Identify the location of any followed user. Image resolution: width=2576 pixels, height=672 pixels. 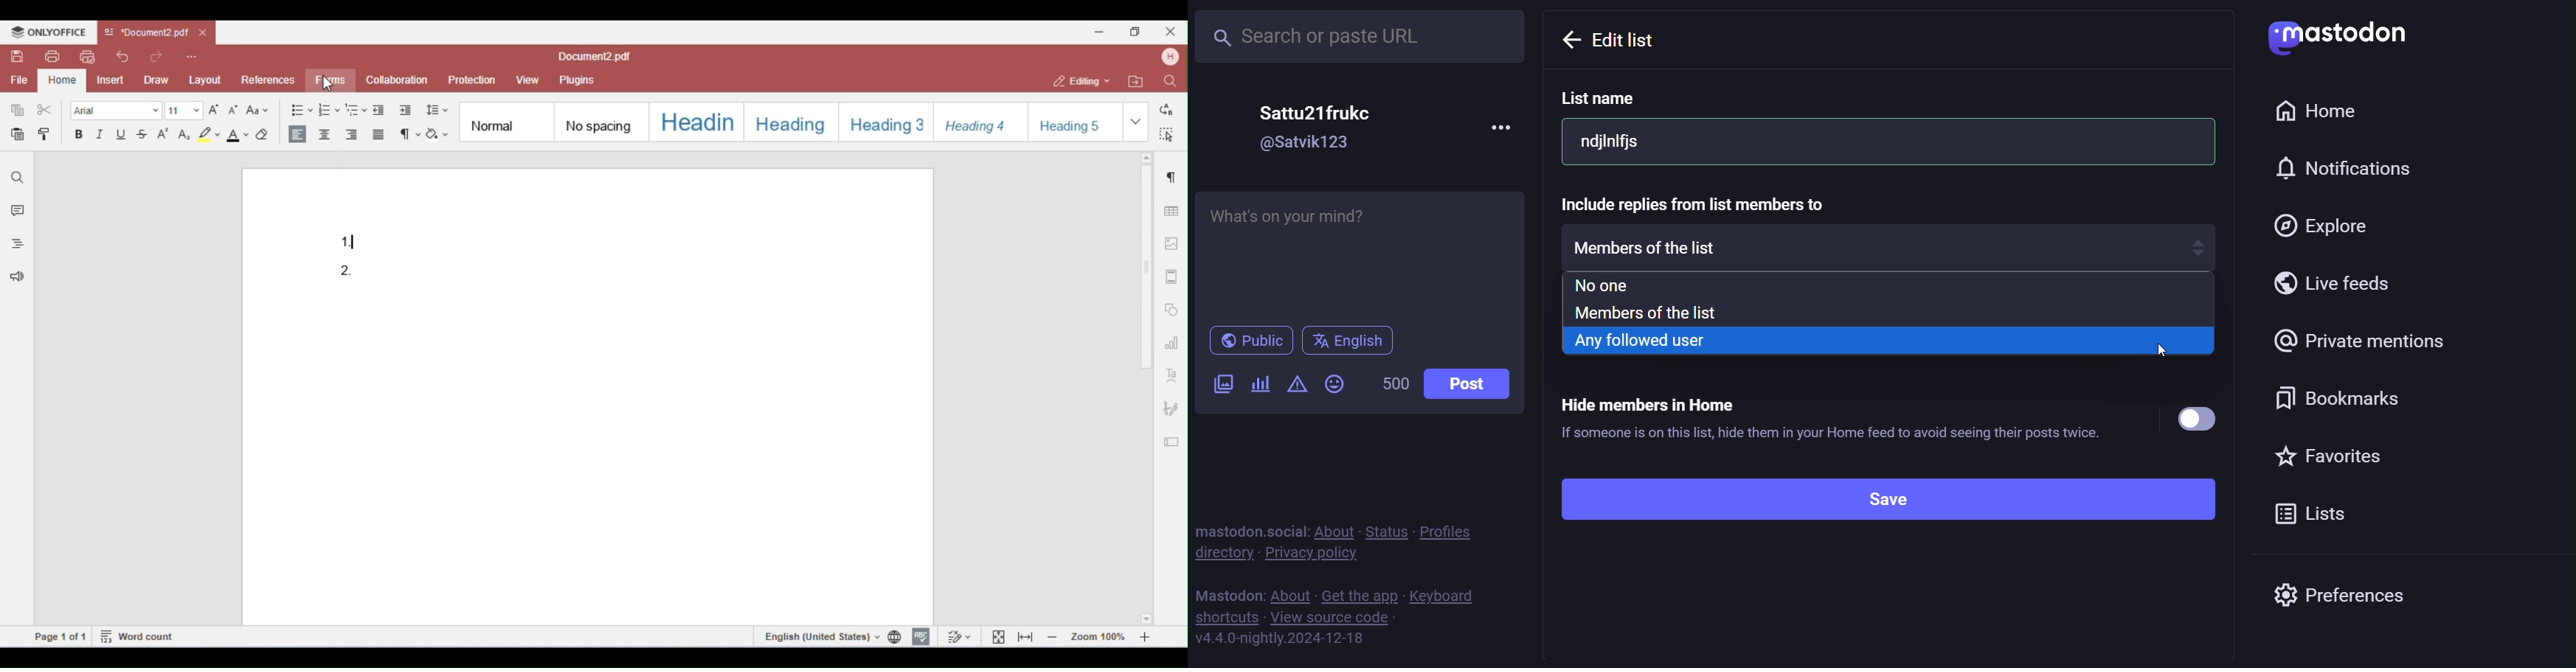
(1662, 342).